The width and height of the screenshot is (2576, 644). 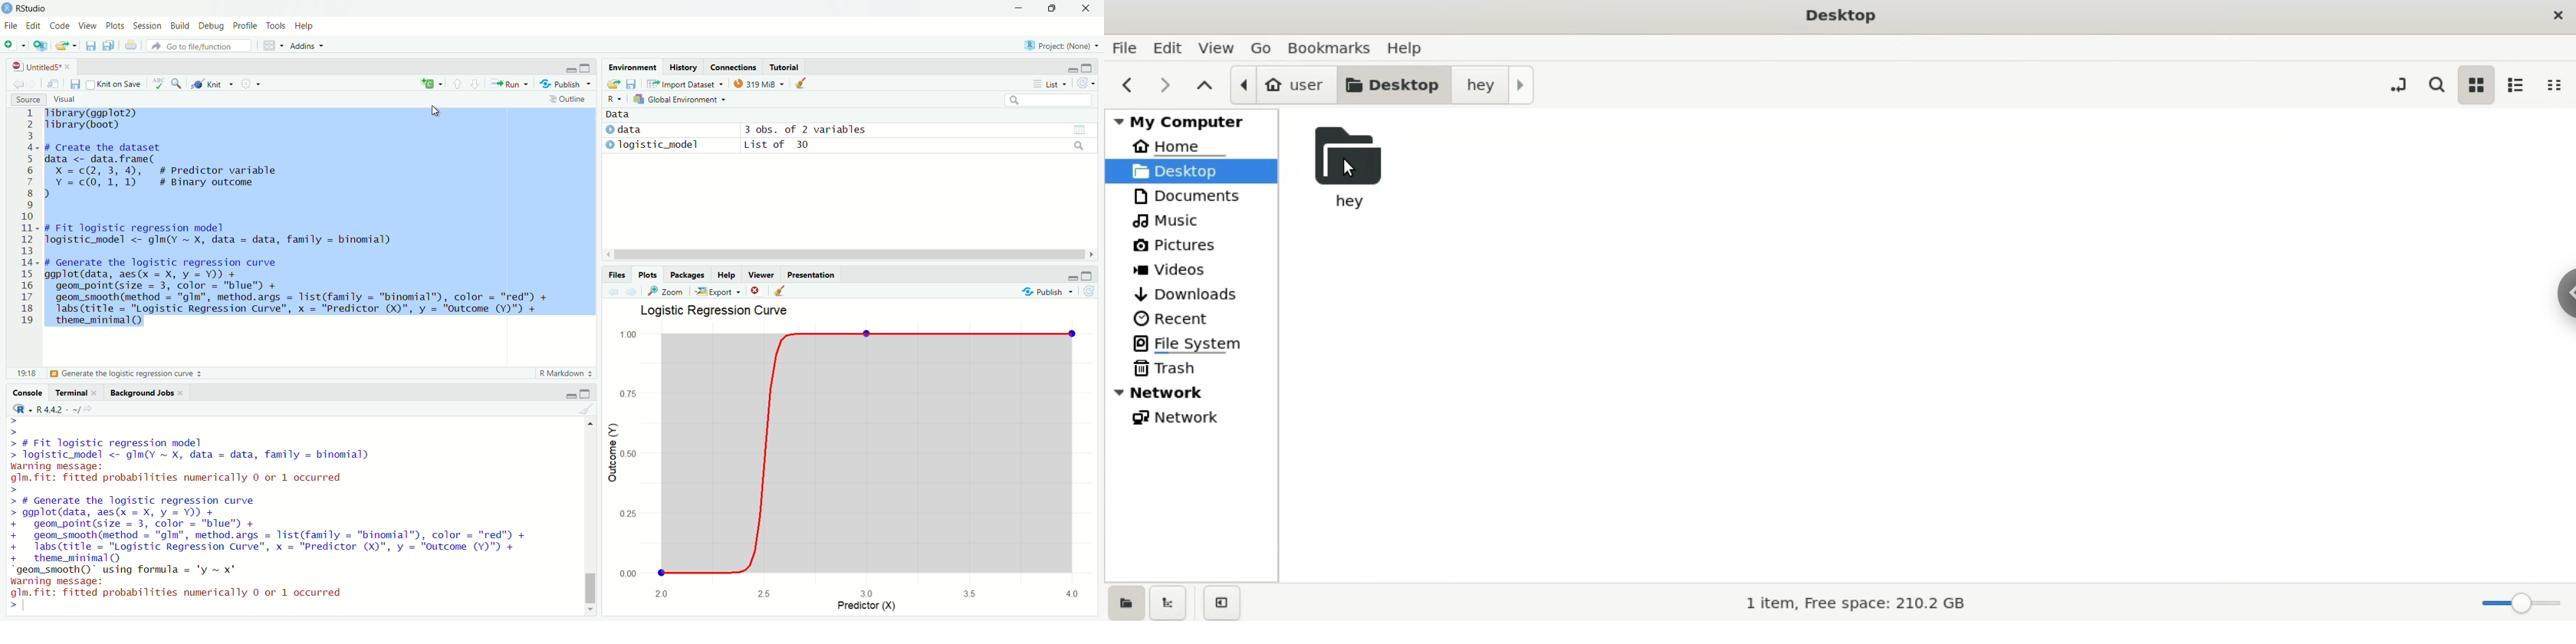 I want to click on 3 obs. of 3 variables, so click(x=805, y=131).